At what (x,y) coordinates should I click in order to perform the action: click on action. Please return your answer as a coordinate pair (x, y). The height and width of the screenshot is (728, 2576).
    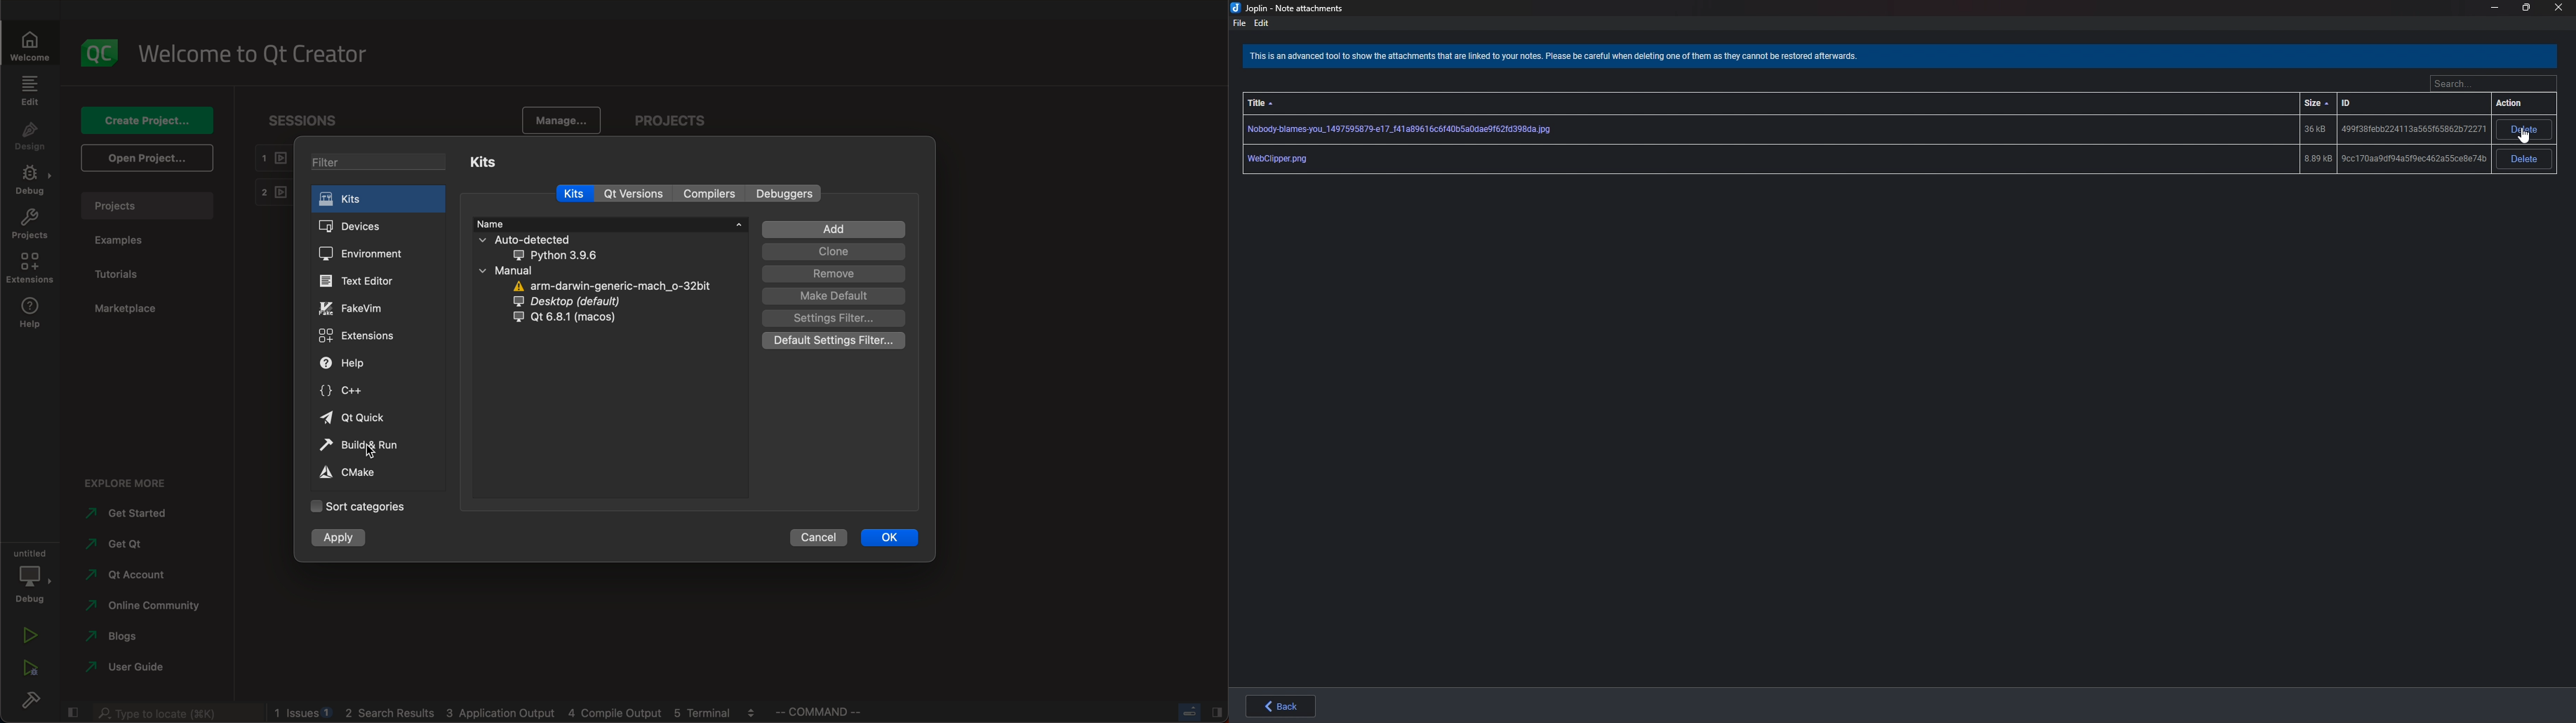
    Looking at the image, I should click on (2513, 104).